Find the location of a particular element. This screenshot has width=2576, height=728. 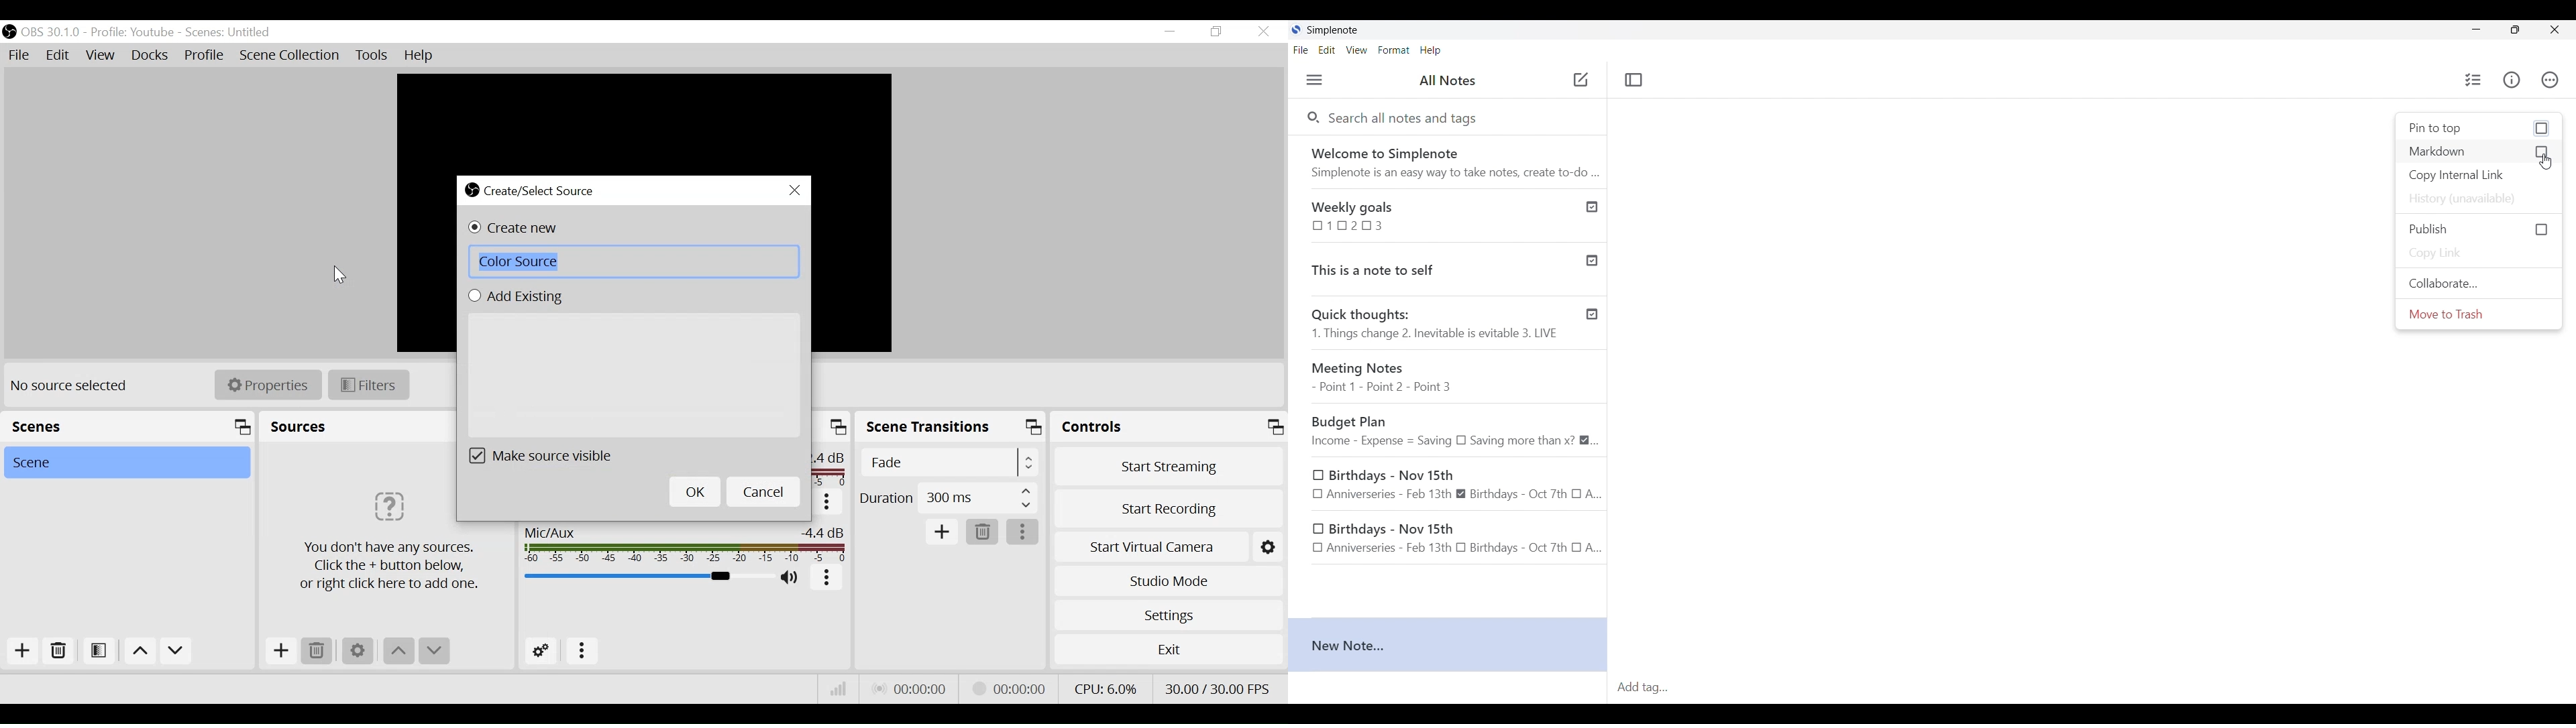

Filters is located at coordinates (369, 385).